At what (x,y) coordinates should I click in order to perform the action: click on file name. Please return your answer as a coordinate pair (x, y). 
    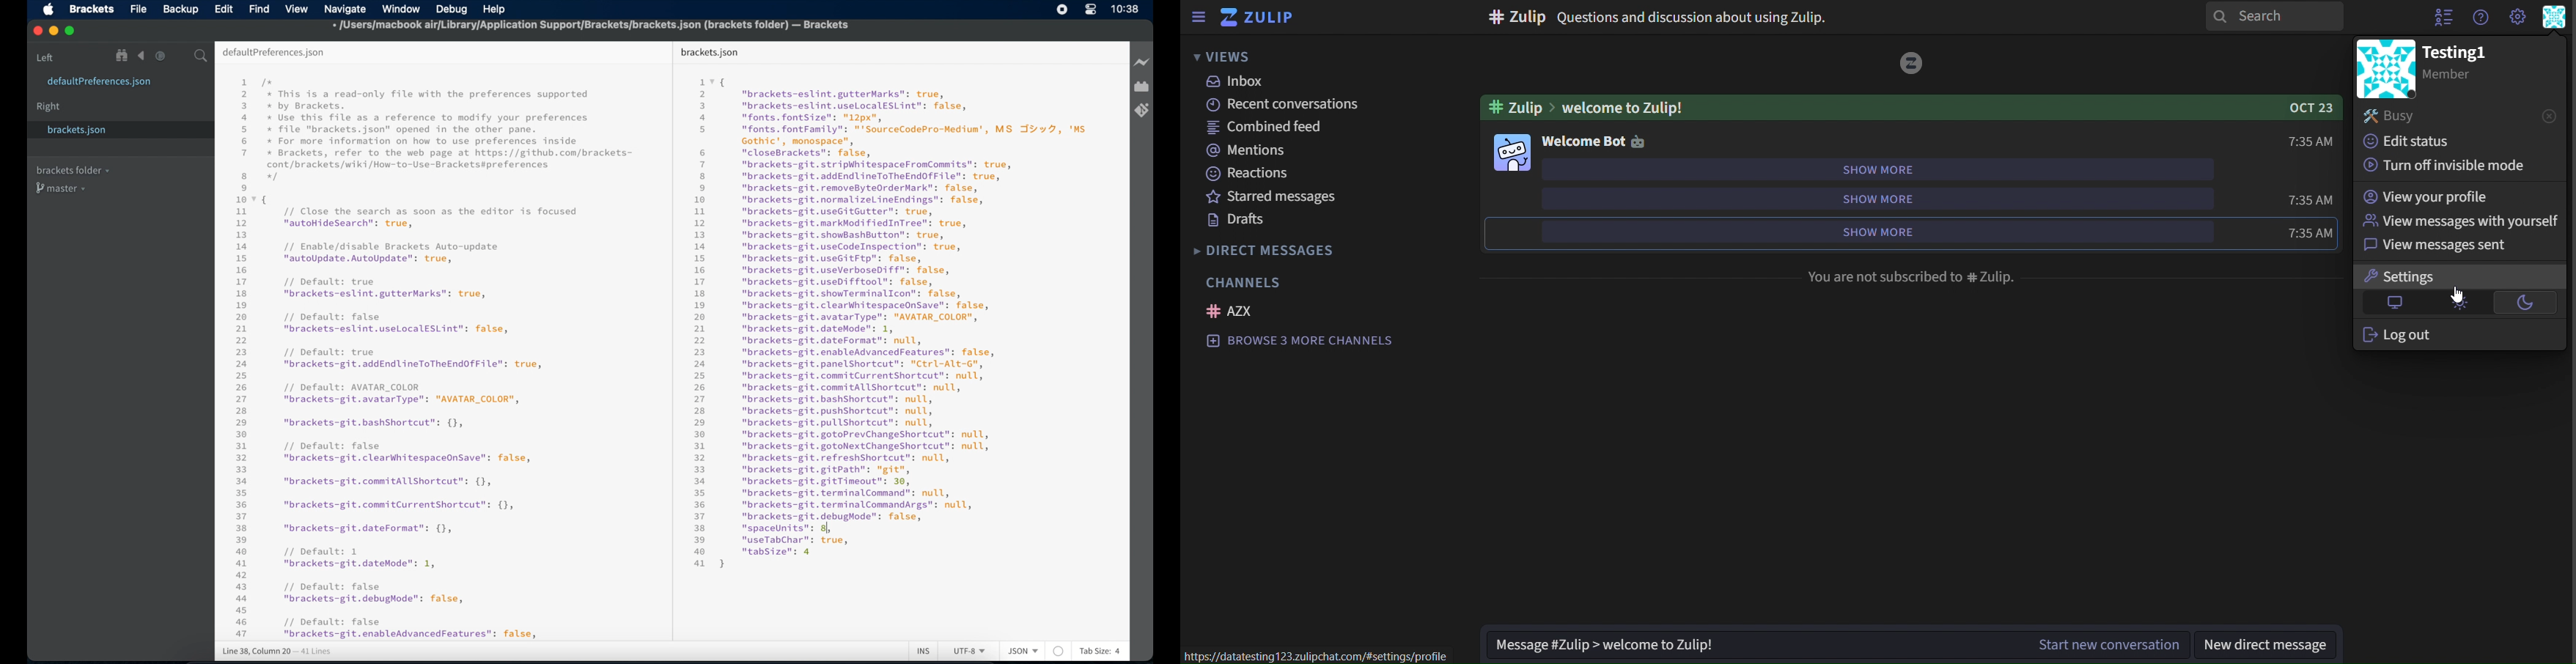
    Looking at the image, I should click on (592, 25).